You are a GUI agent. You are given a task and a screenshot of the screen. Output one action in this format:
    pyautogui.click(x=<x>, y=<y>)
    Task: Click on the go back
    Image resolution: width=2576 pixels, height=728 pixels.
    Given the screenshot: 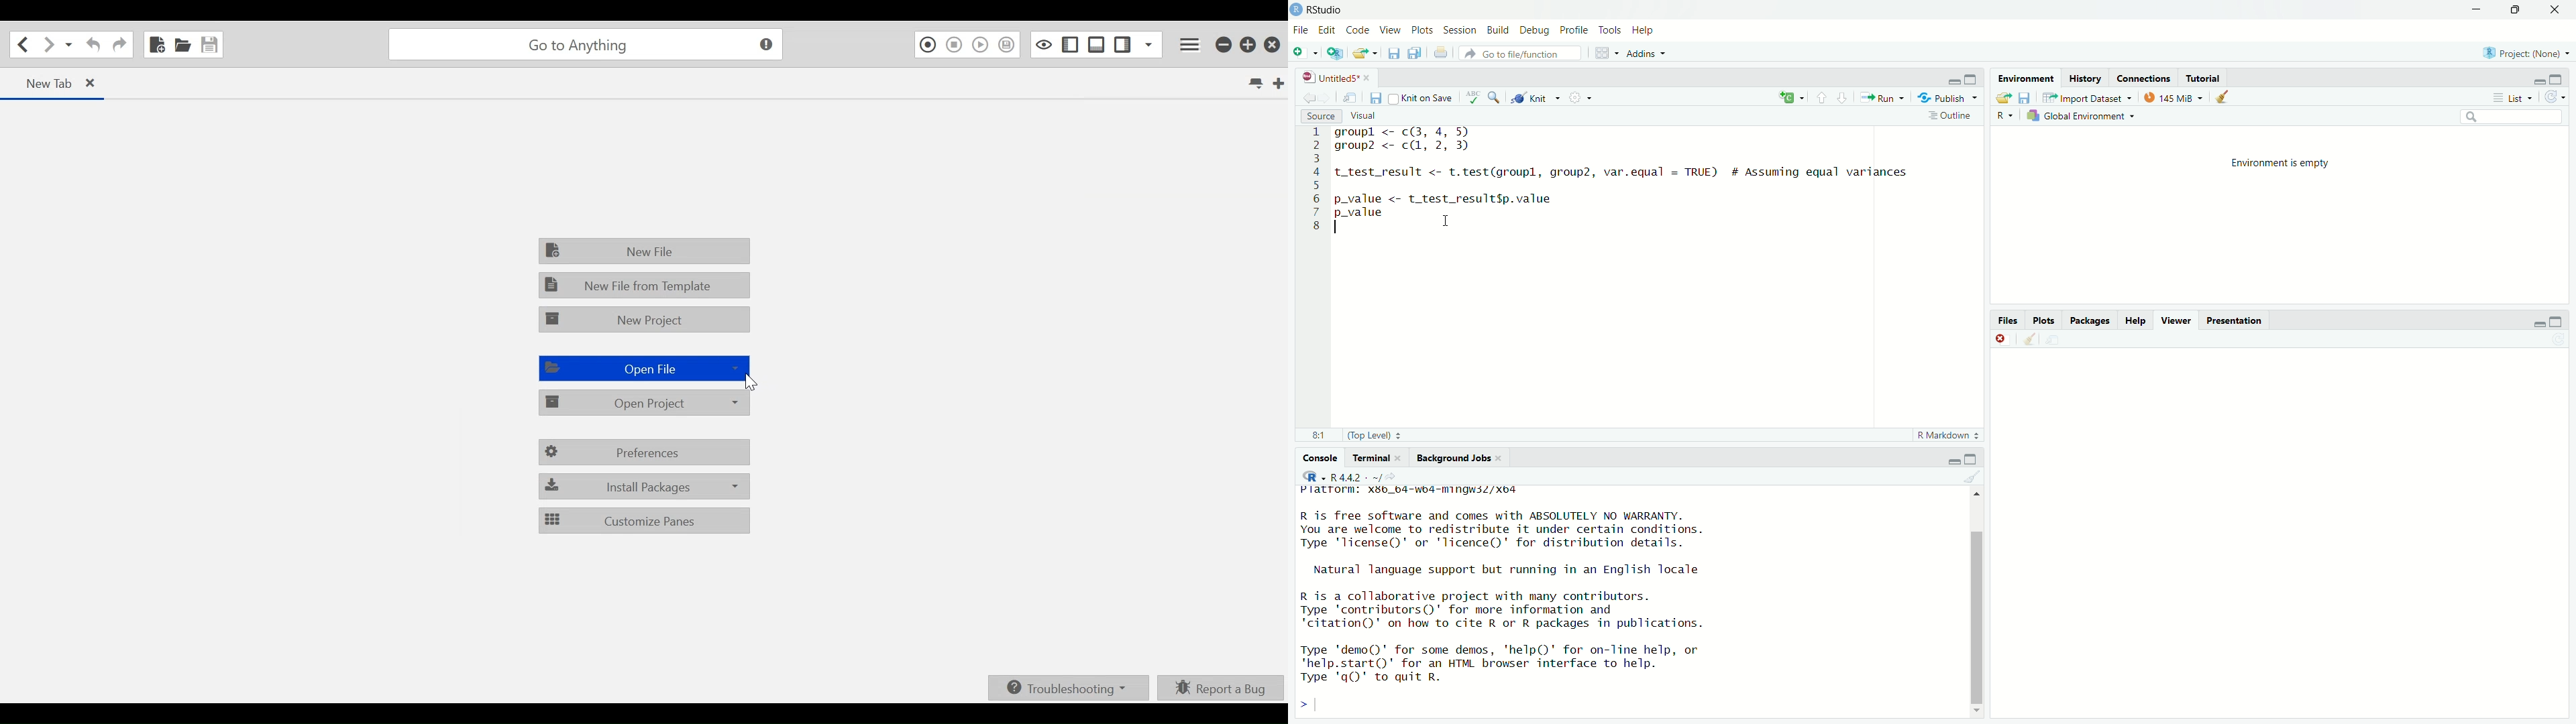 What is the action you would take?
    pyautogui.click(x=1314, y=96)
    